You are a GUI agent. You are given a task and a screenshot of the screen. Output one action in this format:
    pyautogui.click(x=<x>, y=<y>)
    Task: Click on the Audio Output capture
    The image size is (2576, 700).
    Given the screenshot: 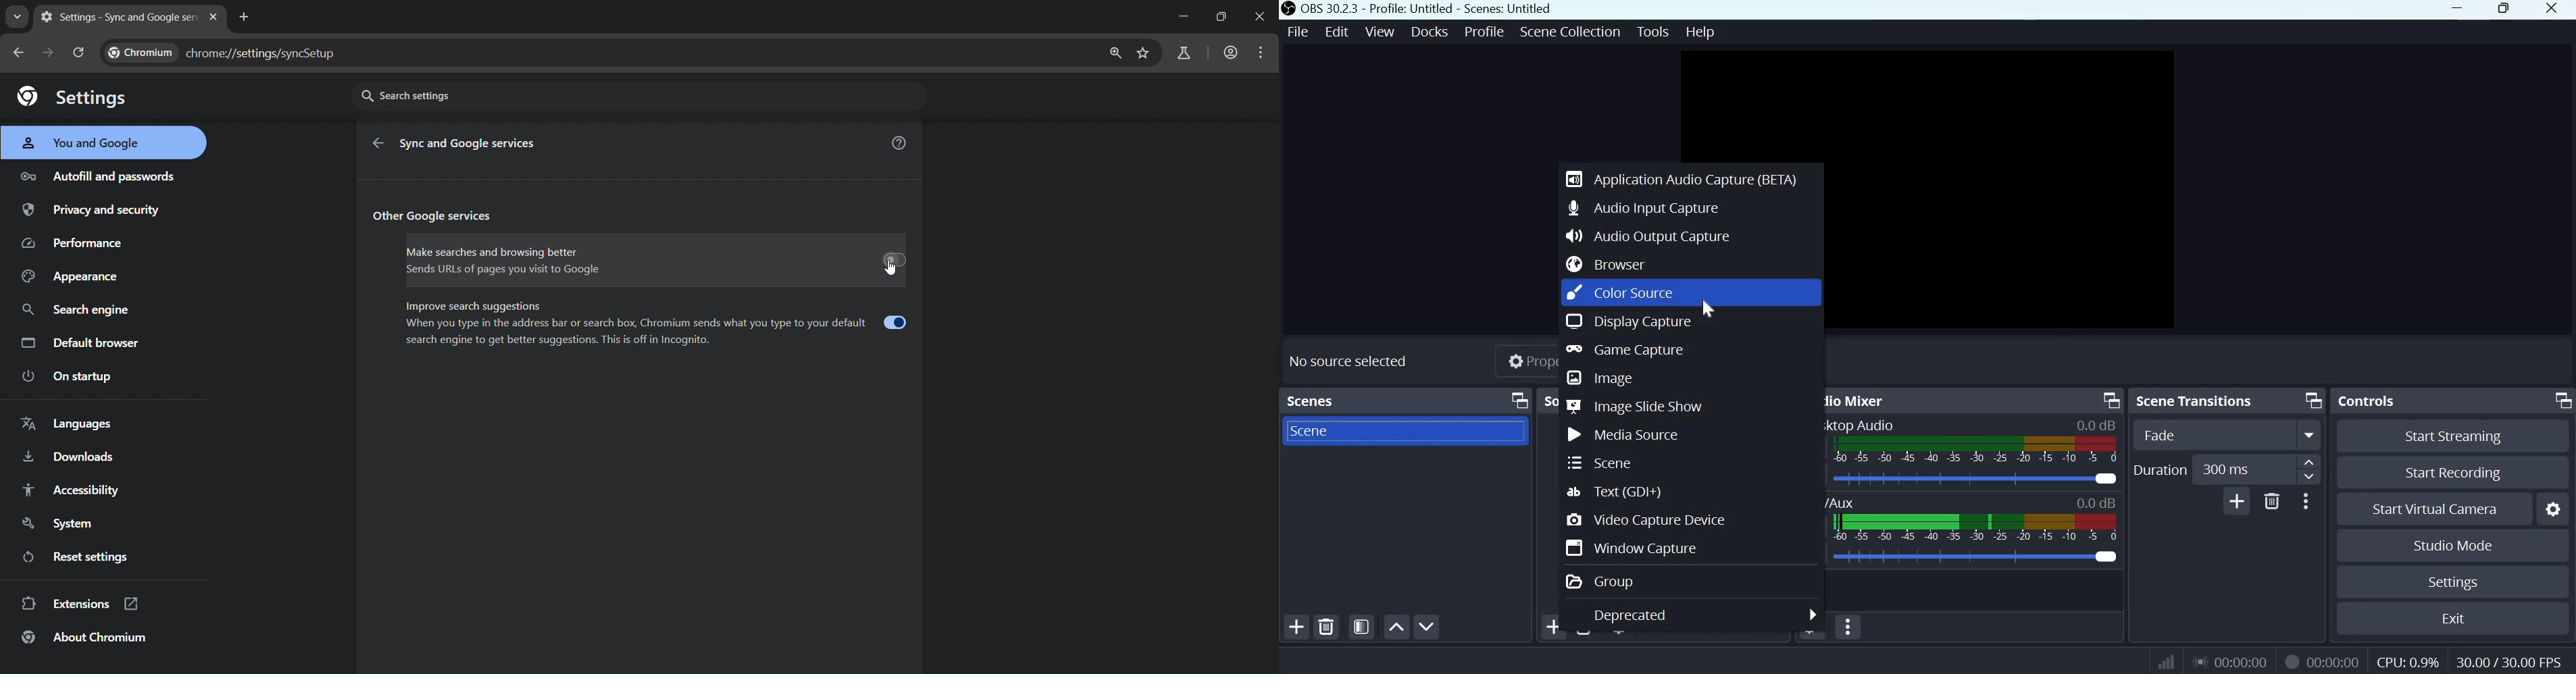 What is the action you would take?
    pyautogui.click(x=1657, y=236)
    